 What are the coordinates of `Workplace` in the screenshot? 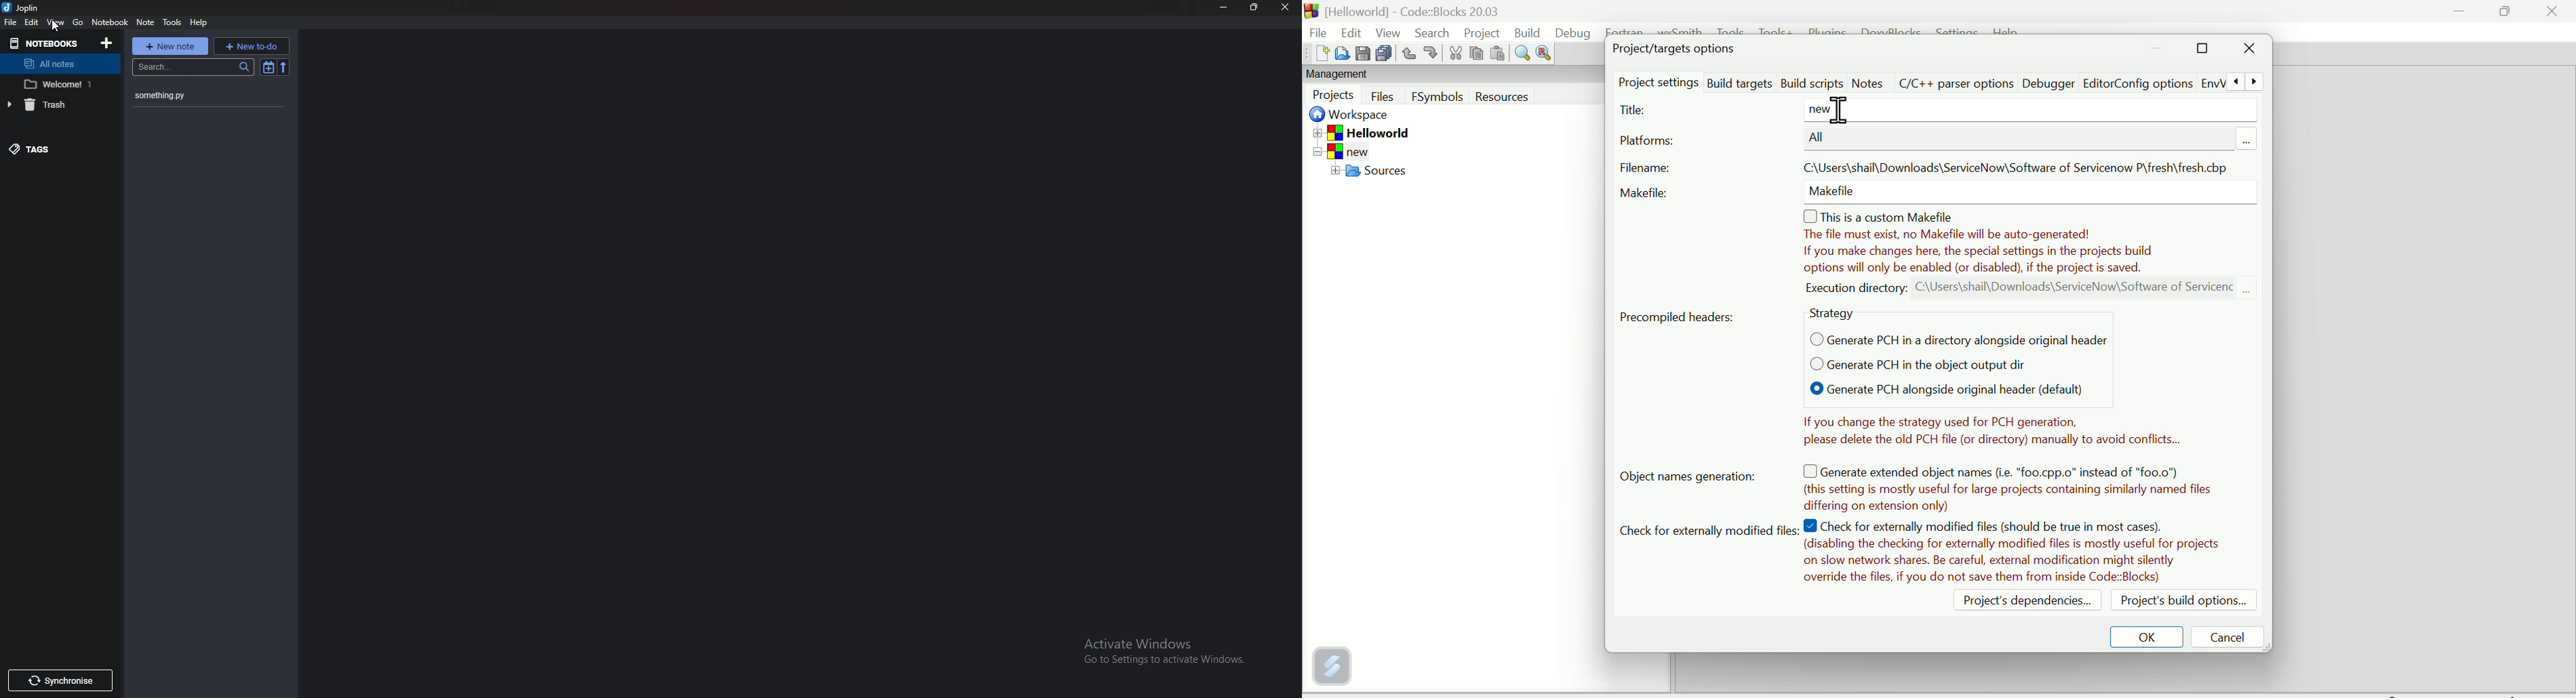 It's located at (1354, 116).